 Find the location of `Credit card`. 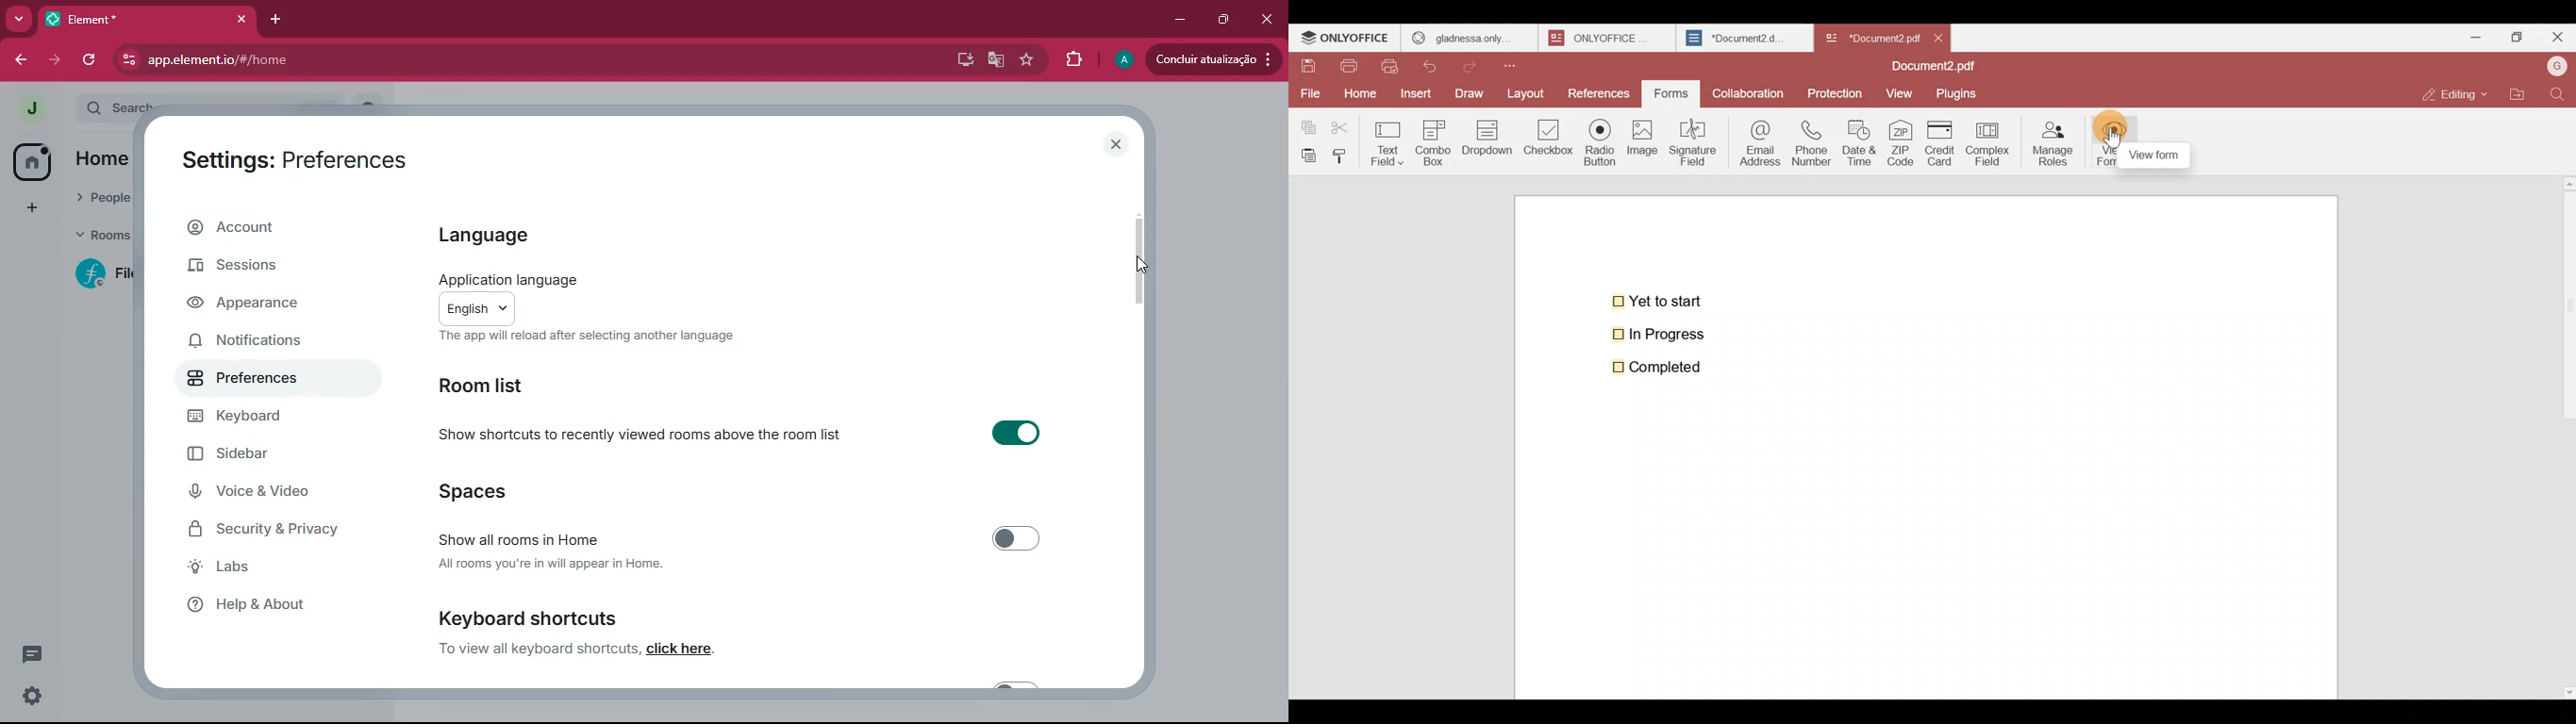

Credit card is located at coordinates (1937, 144).